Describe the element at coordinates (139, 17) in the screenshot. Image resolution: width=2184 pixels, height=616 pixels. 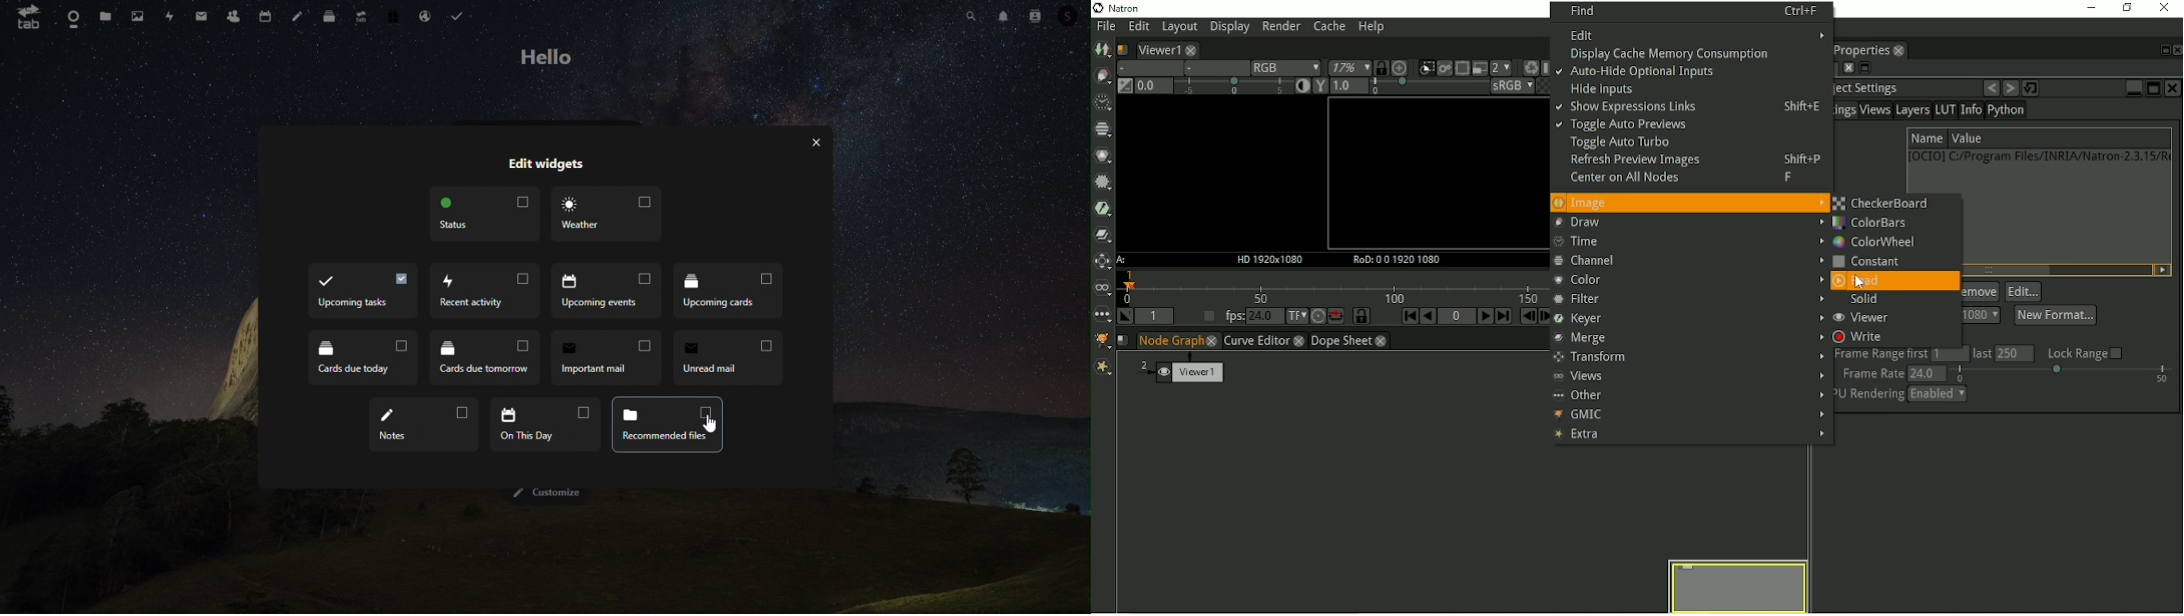
I see `photos` at that location.